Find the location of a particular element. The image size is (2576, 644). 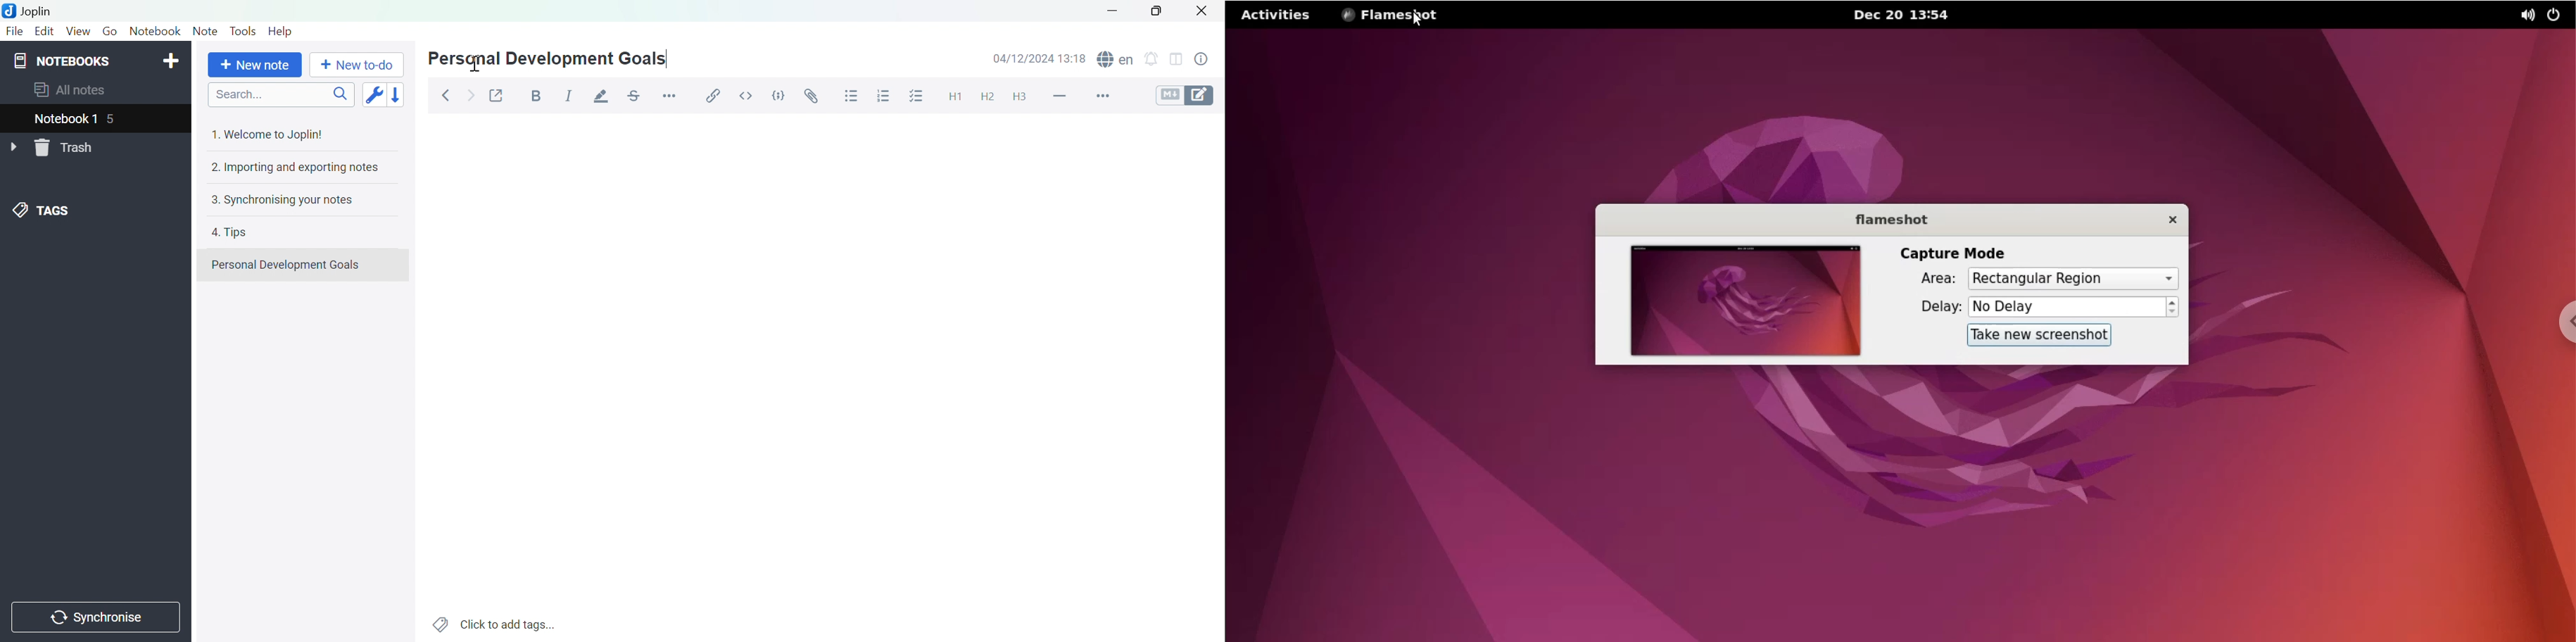

Go is located at coordinates (110, 32).